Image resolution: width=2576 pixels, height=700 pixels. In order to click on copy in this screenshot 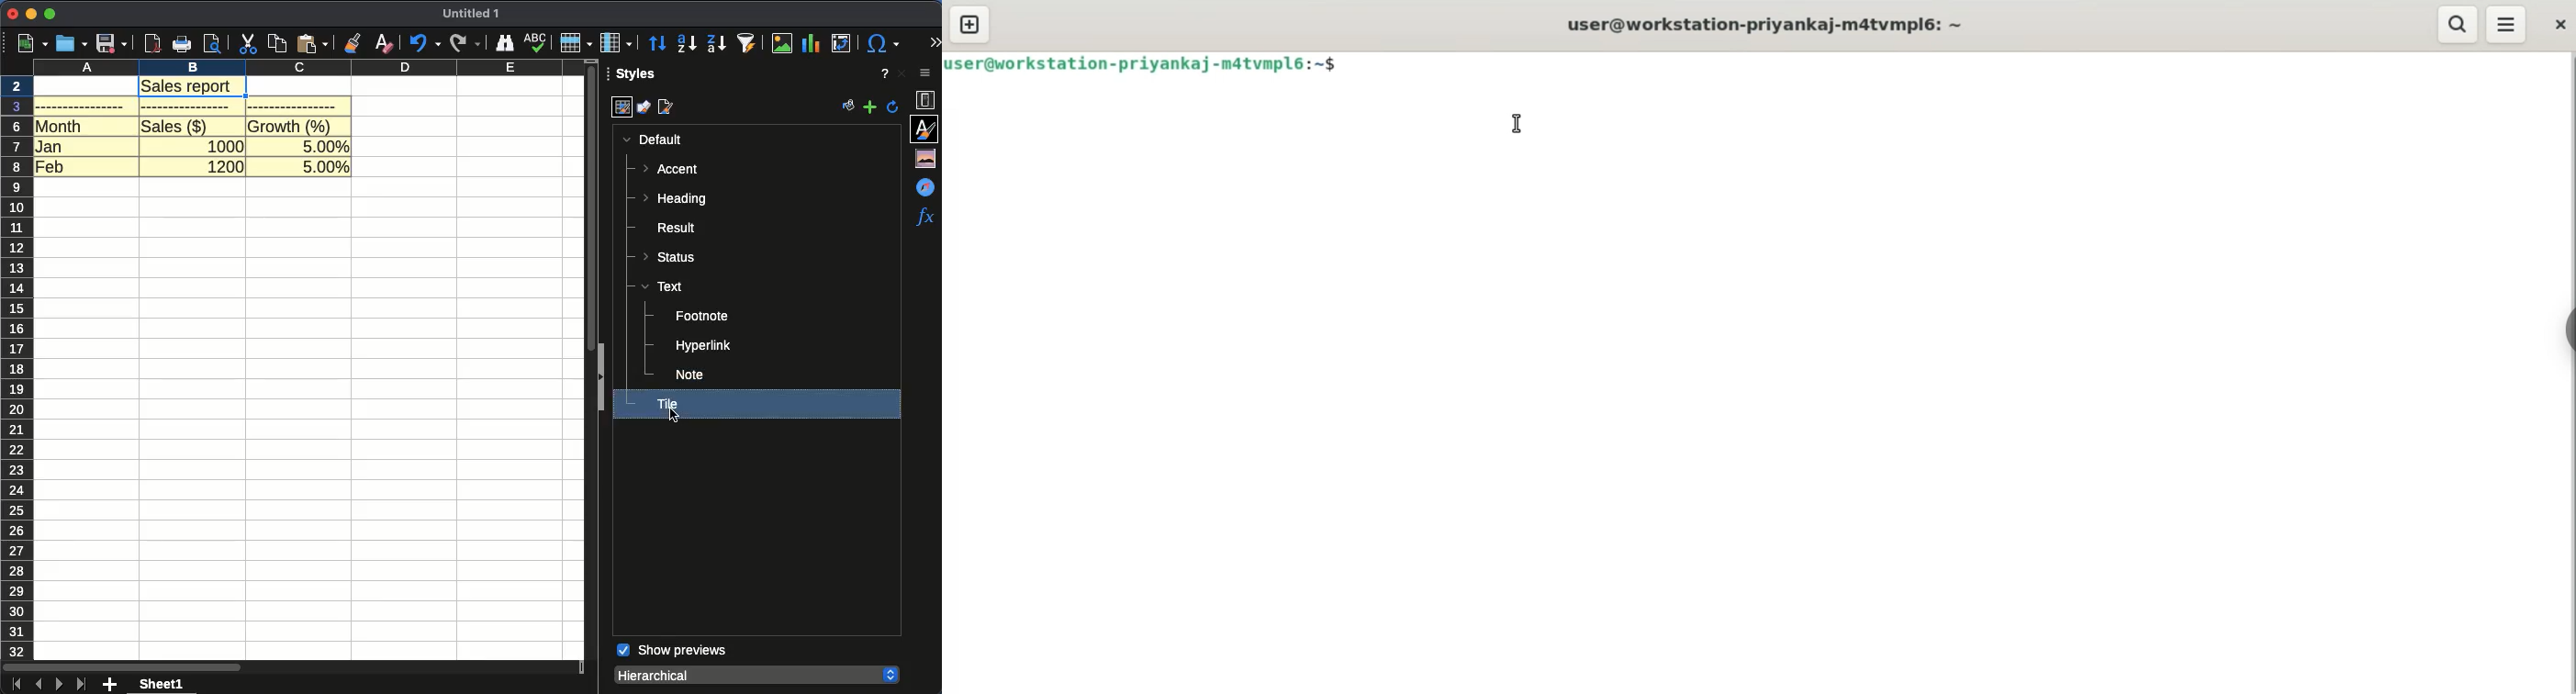, I will do `click(278, 44)`.